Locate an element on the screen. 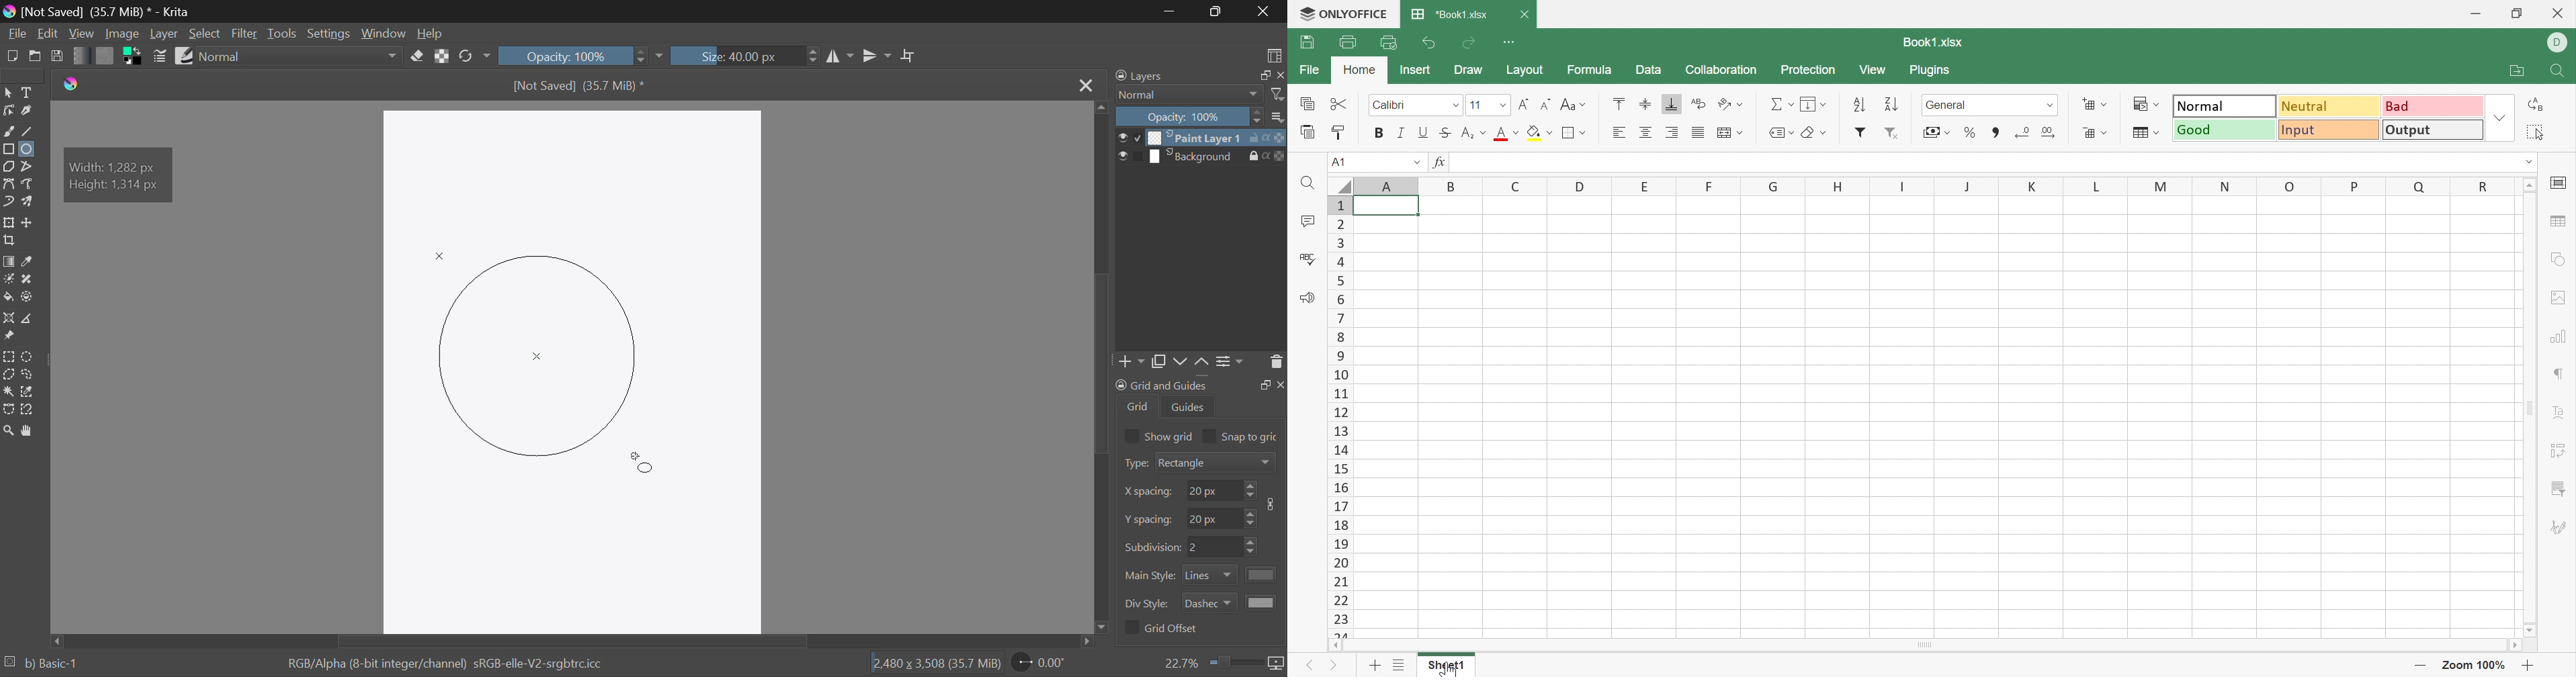 The image size is (2576, 700). File is located at coordinates (16, 36).